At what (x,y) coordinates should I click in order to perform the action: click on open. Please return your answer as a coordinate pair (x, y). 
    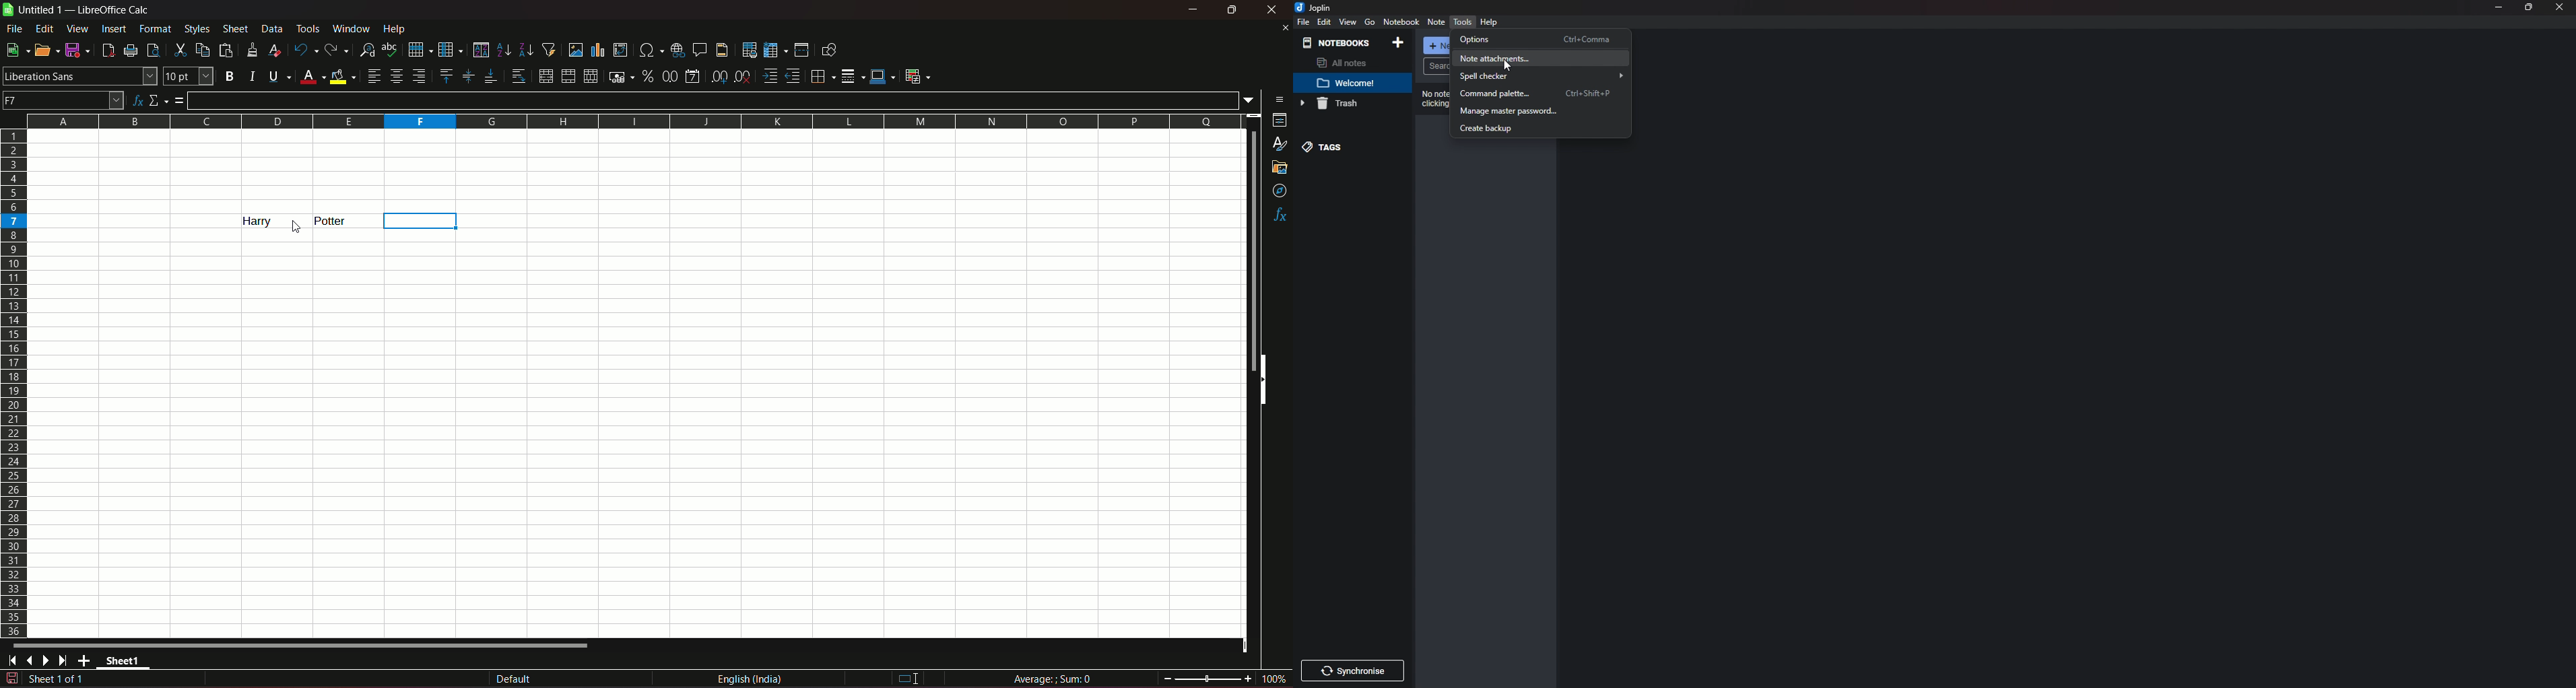
    Looking at the image, I should click on (44, 50).